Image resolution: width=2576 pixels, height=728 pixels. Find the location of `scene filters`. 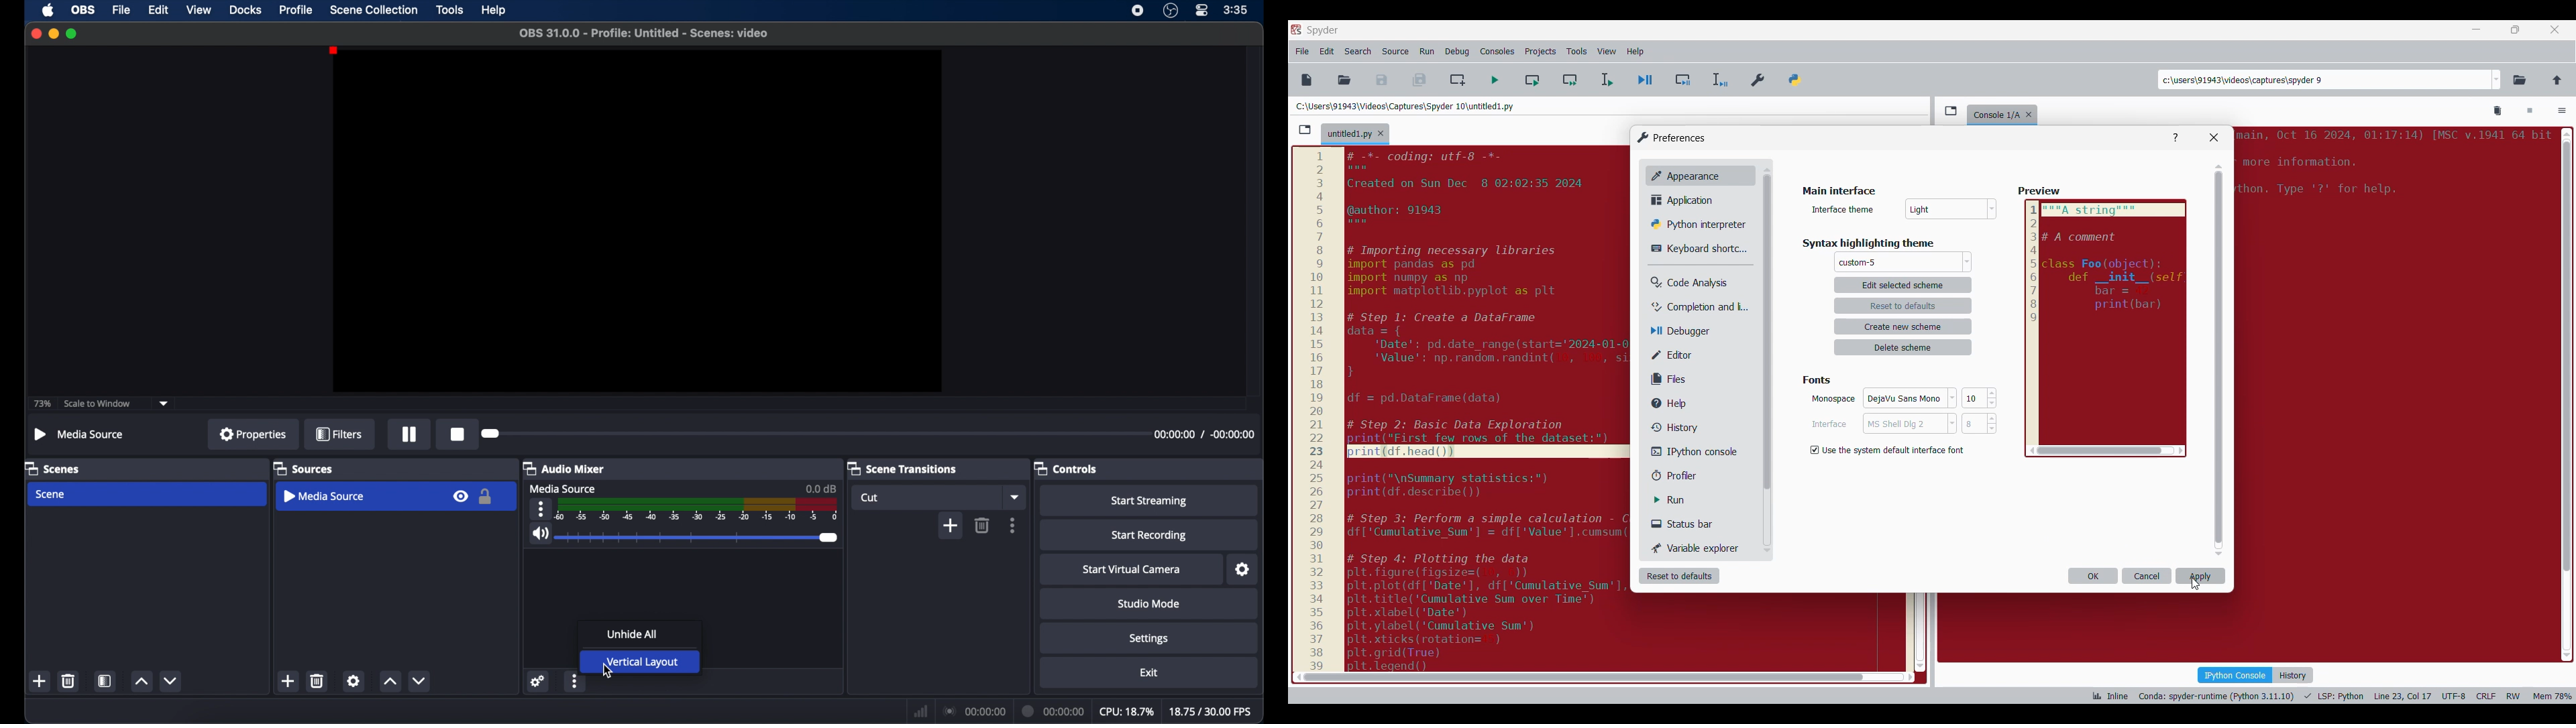

scene filters is located at coordinates (105, 680).